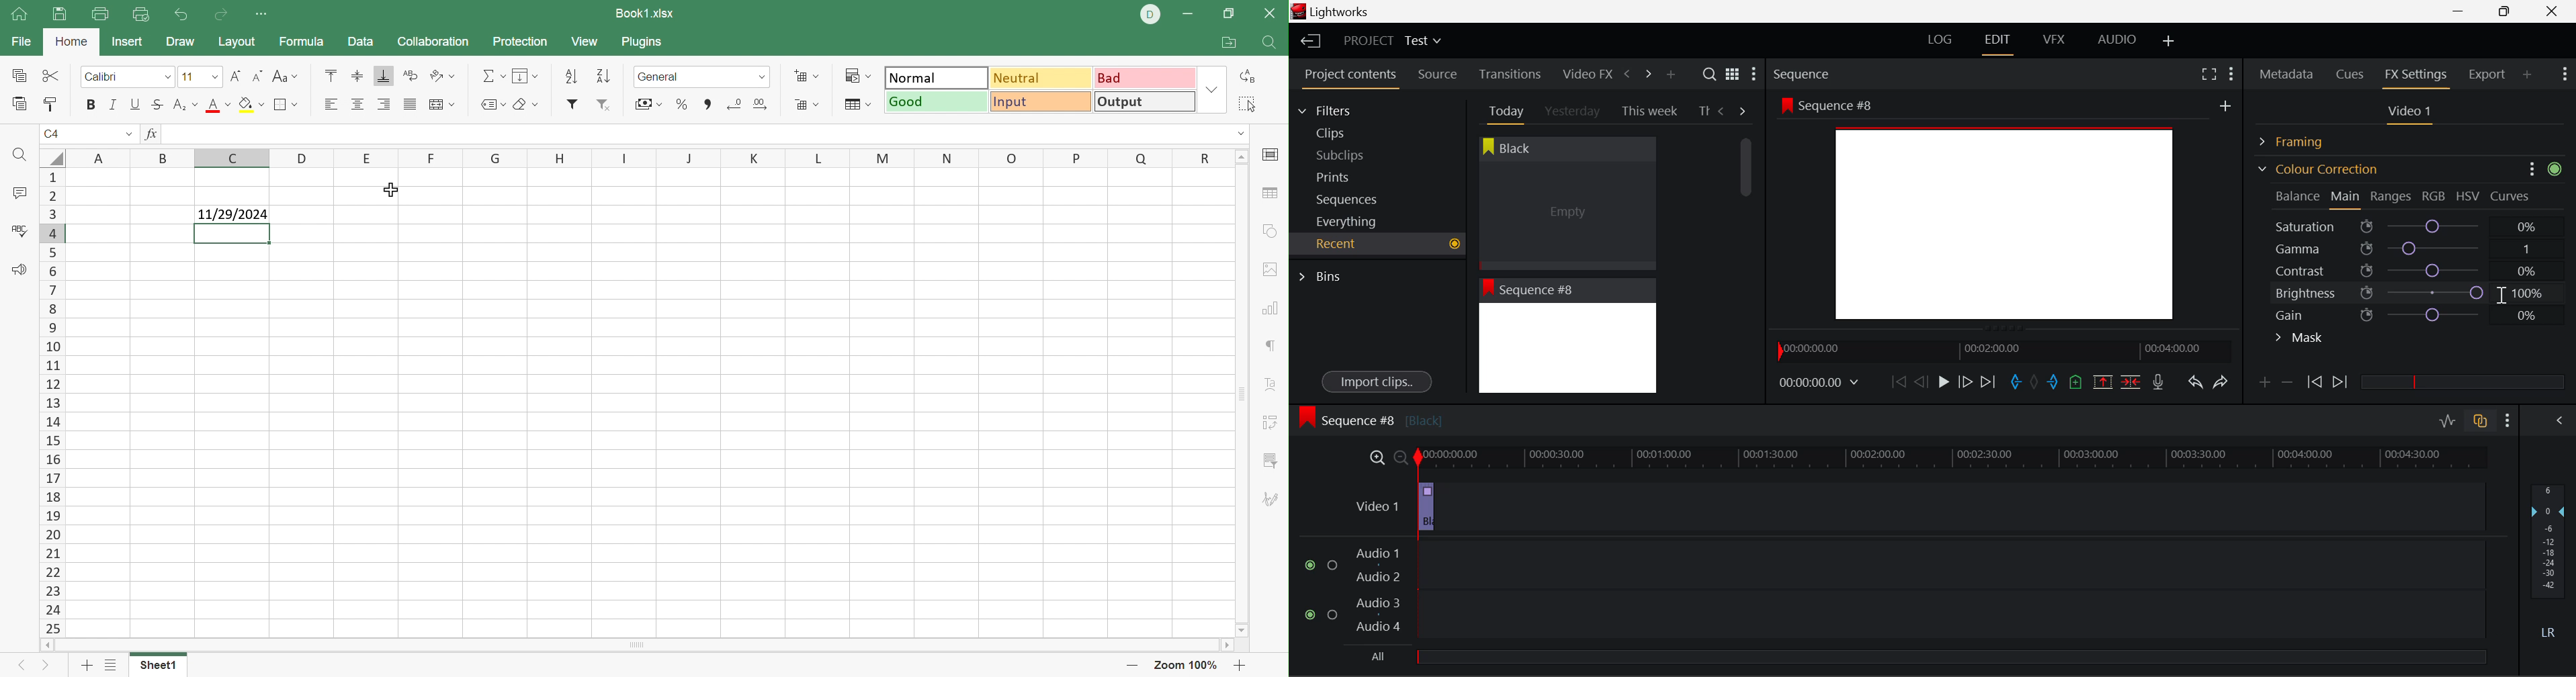 This screenshot has width=2576, height=700. Describe the element at coordinates (19, 15) in the screenshot. I see `Home` at that location.